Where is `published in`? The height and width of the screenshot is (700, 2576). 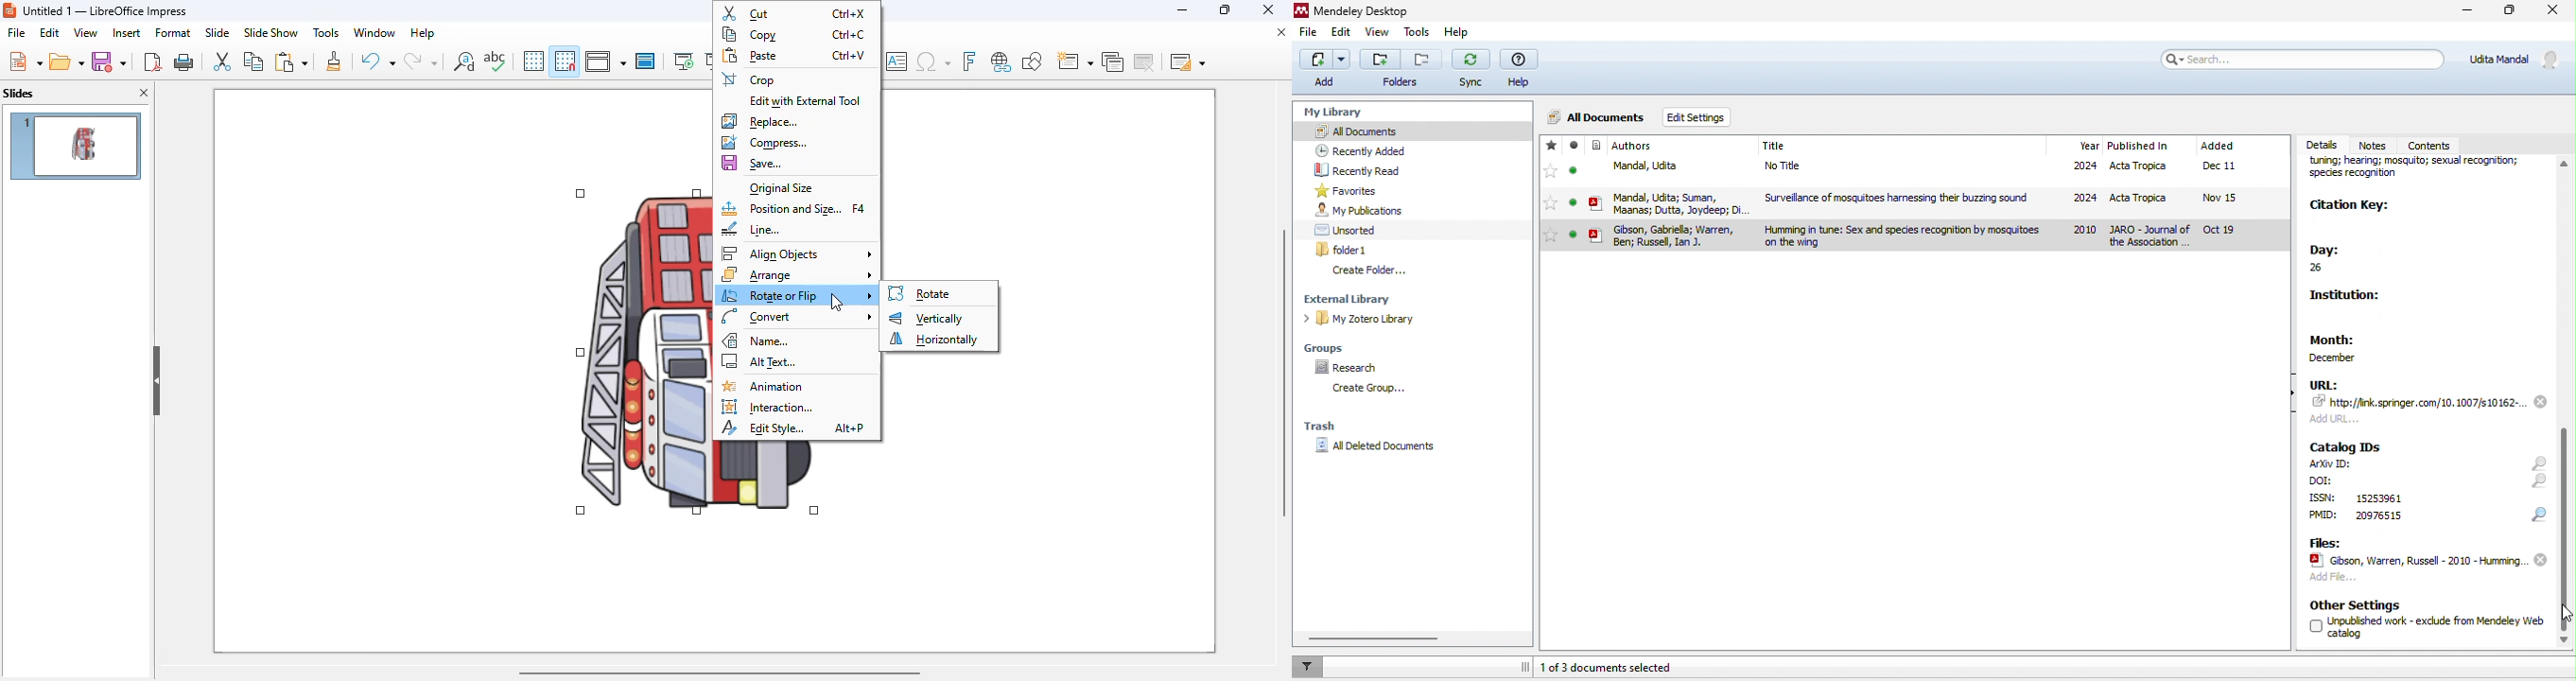
published in is located at coordinates (2138, 147).